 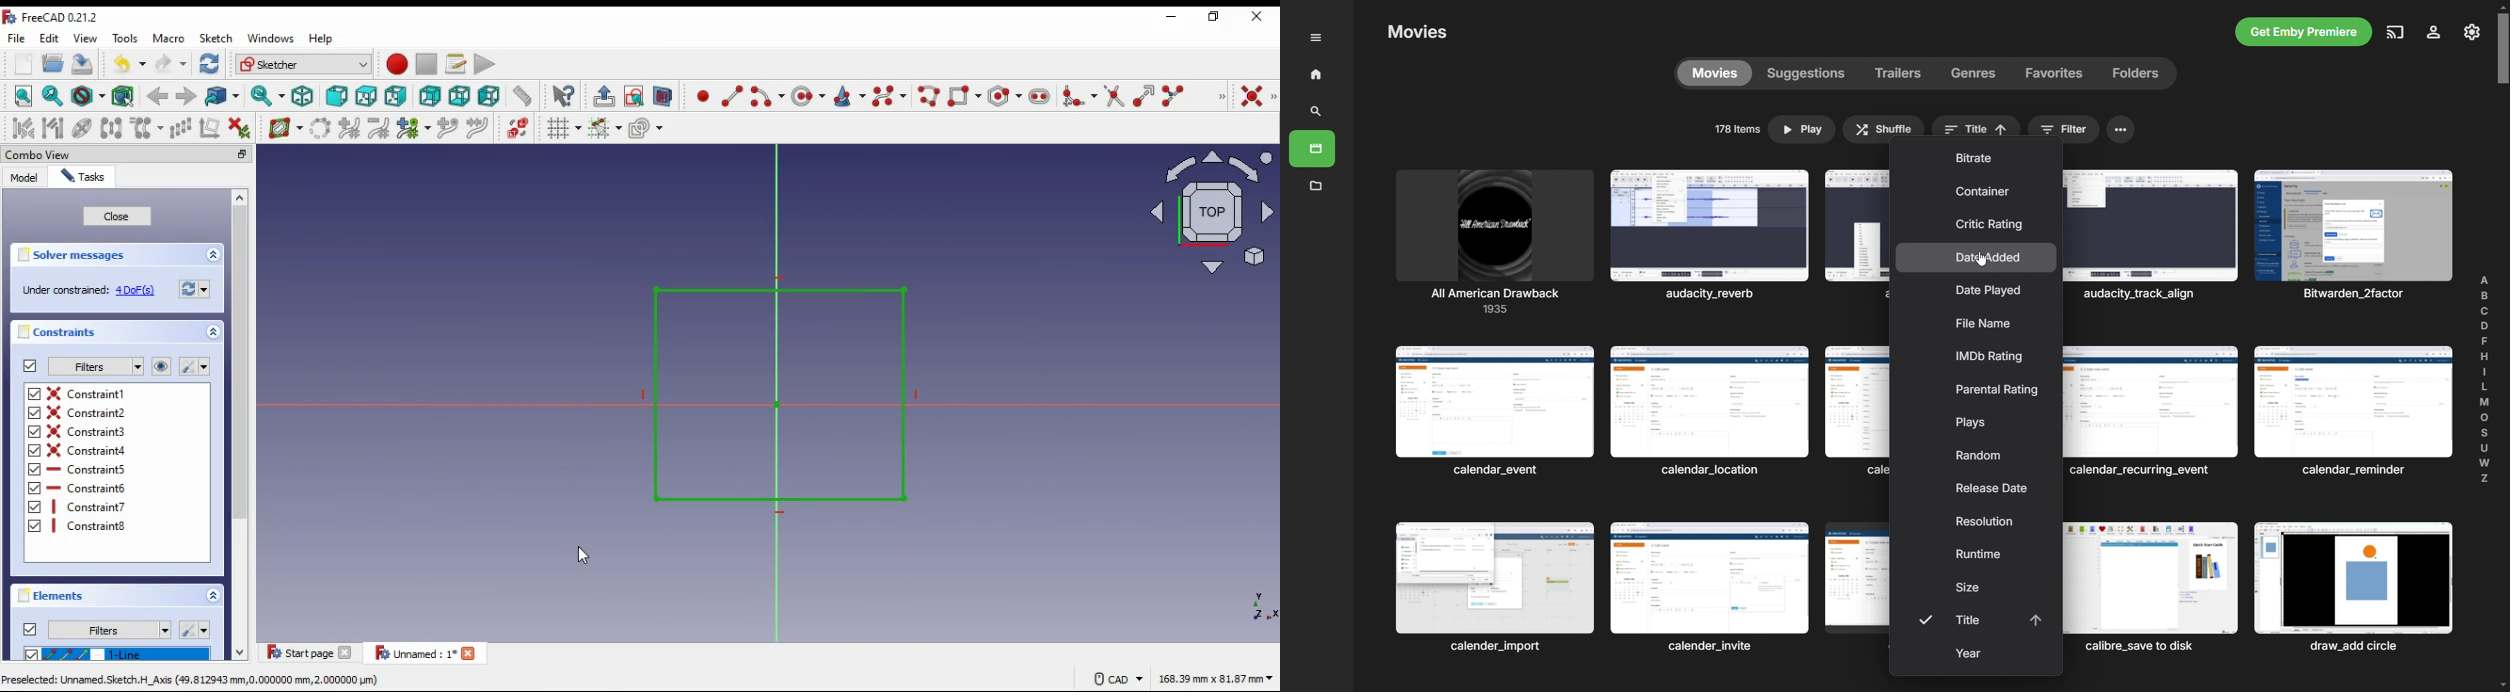 What do you see at coordinates (1258, 97) in the screenshot?
I see `constraint coincident` at bounding box center [1258, 97].